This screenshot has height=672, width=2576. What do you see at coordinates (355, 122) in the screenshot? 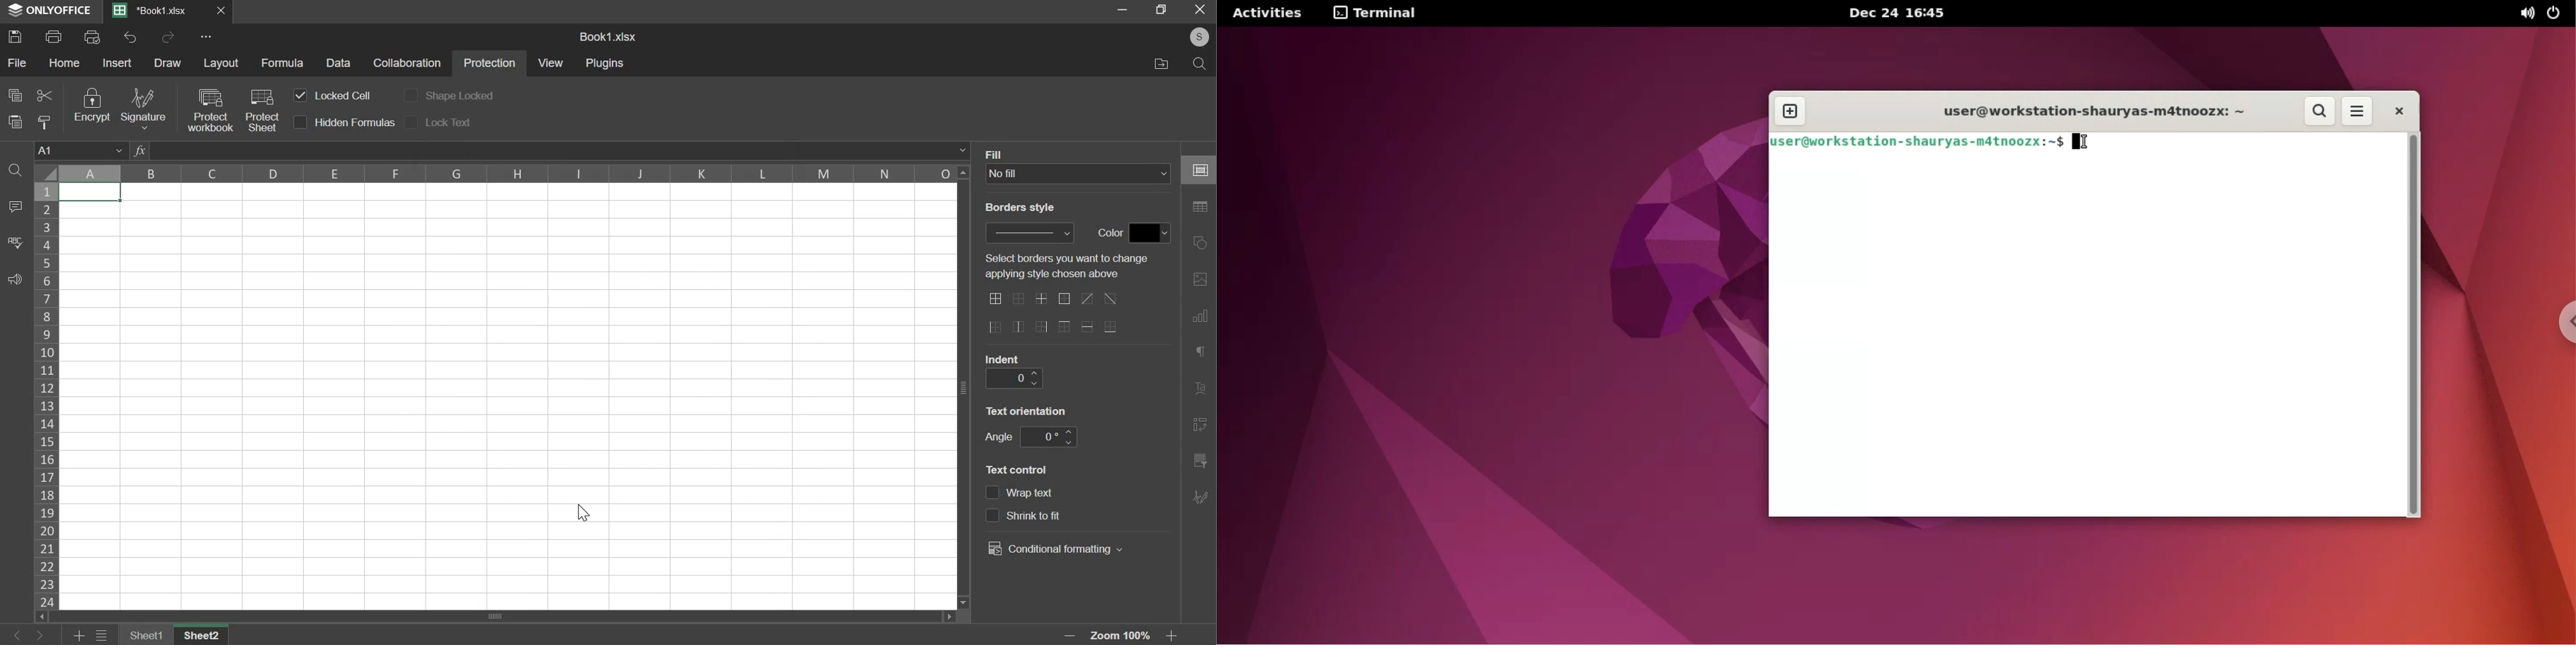
I see `hidden formulas` at bounding box center [355, 122].